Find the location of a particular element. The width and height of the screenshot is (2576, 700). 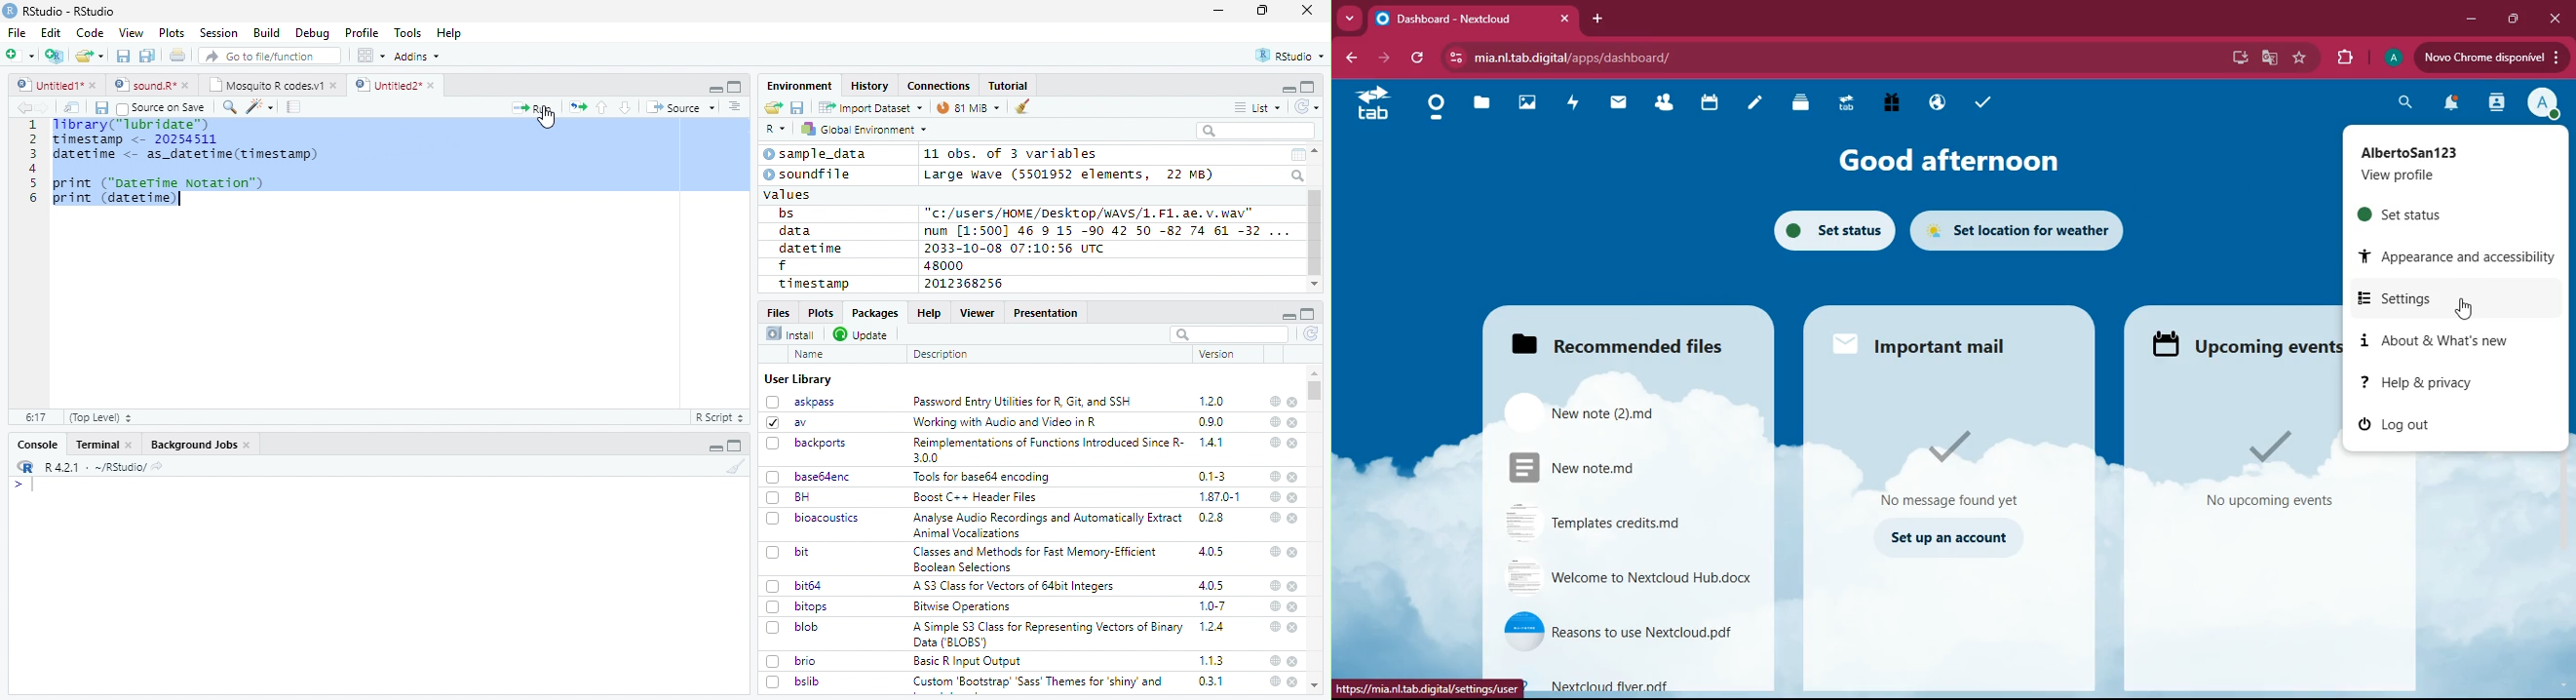

Untitled2* is located at coordinates (399, 86).